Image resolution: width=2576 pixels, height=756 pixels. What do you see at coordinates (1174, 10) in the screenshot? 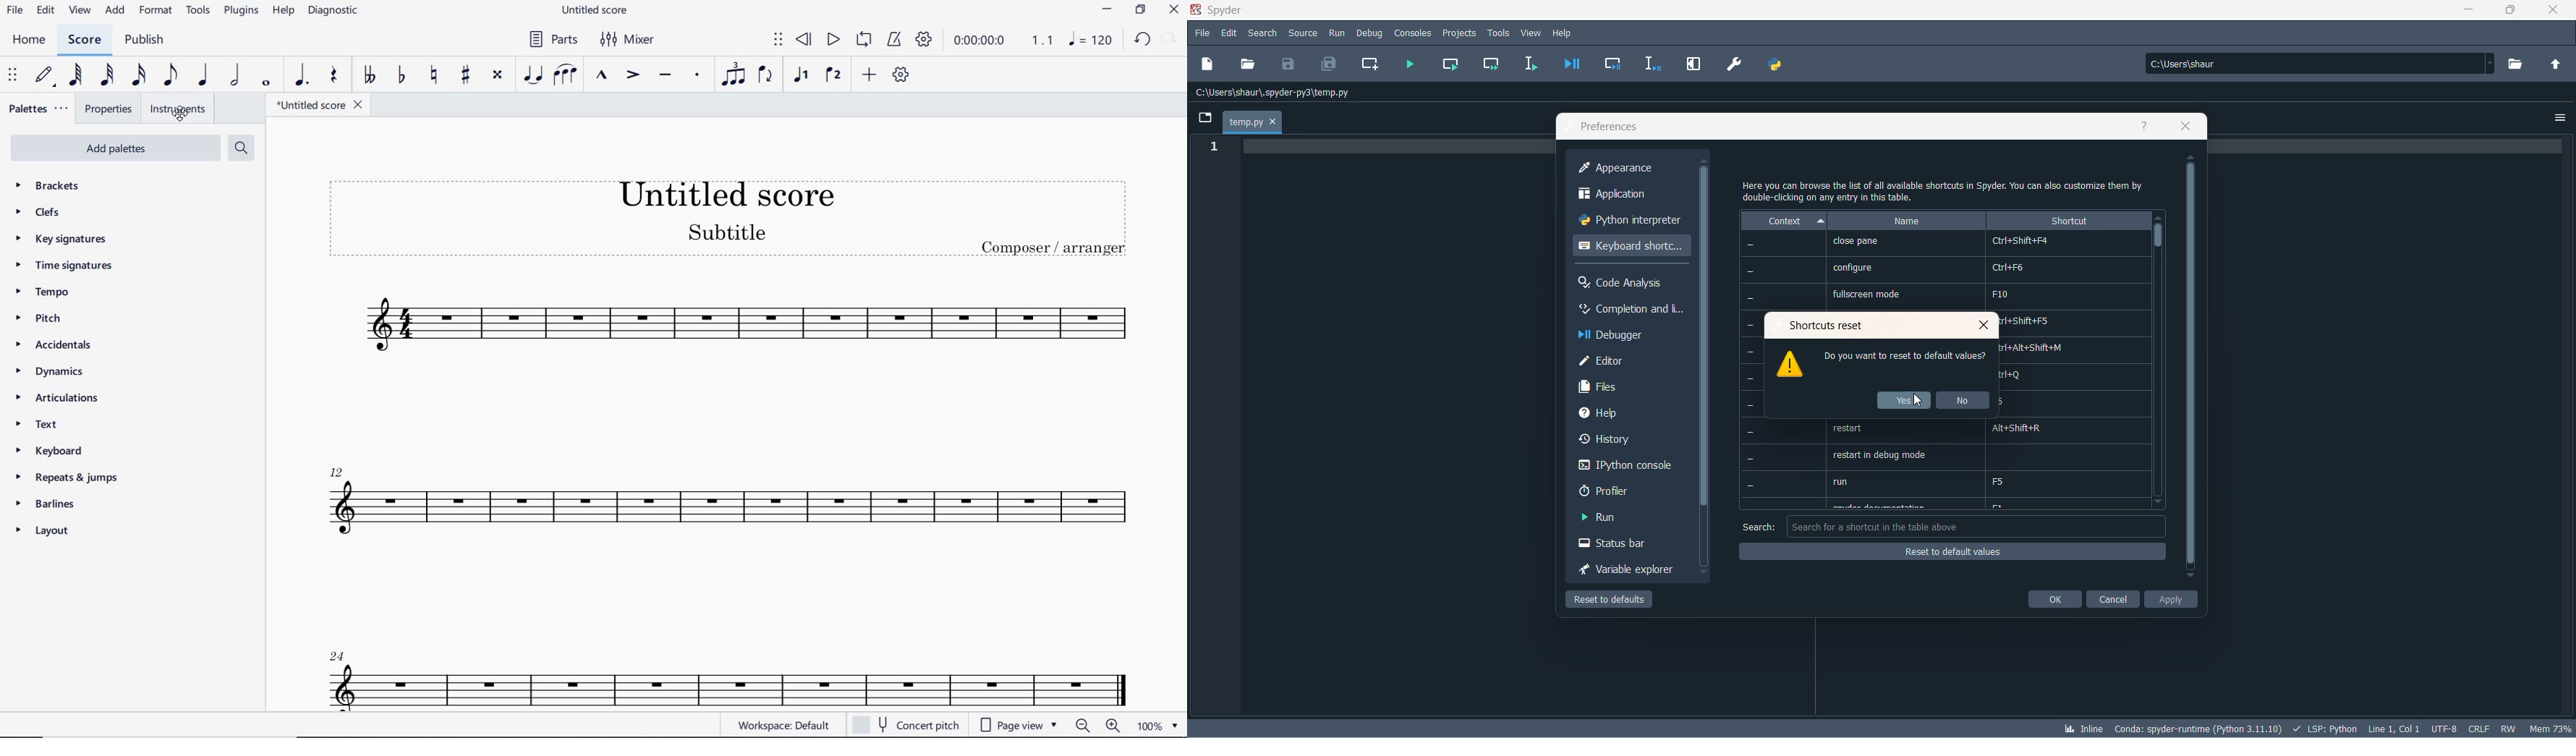
I see `CLOSE` at bounding box center [1174, 10].